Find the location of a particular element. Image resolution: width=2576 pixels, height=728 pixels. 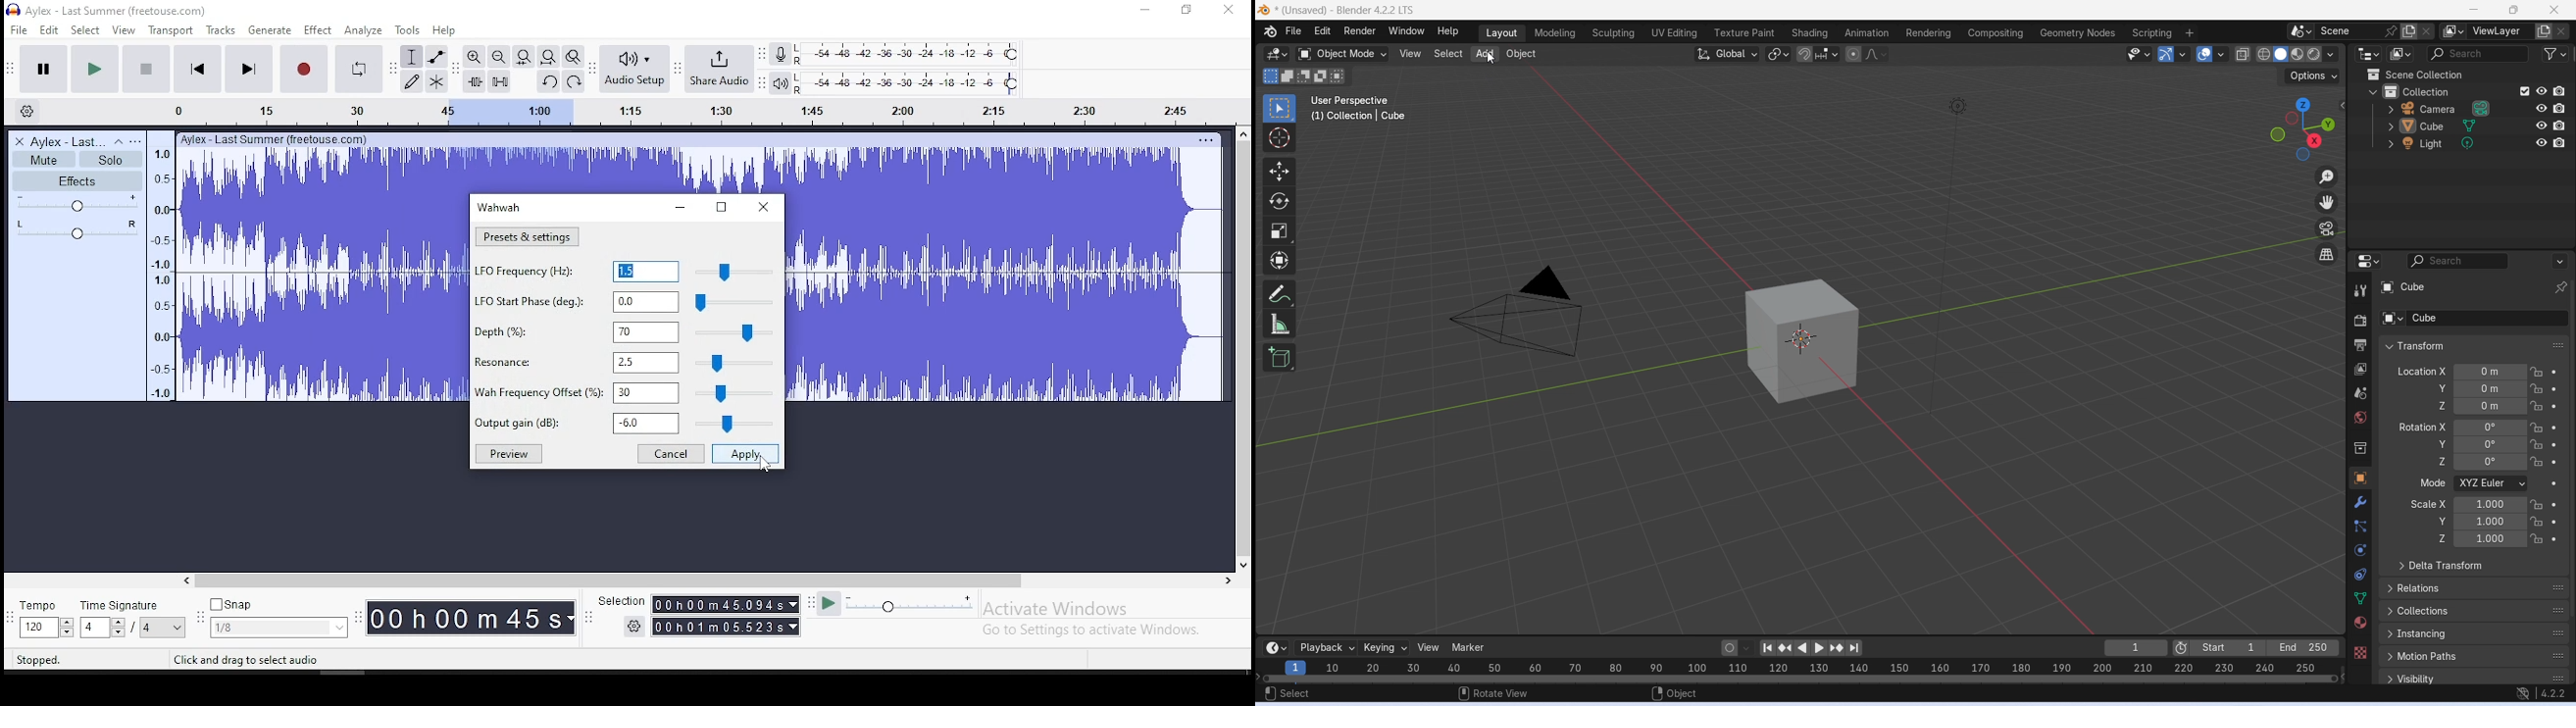

audio track is located at coordinates (1006, 276).